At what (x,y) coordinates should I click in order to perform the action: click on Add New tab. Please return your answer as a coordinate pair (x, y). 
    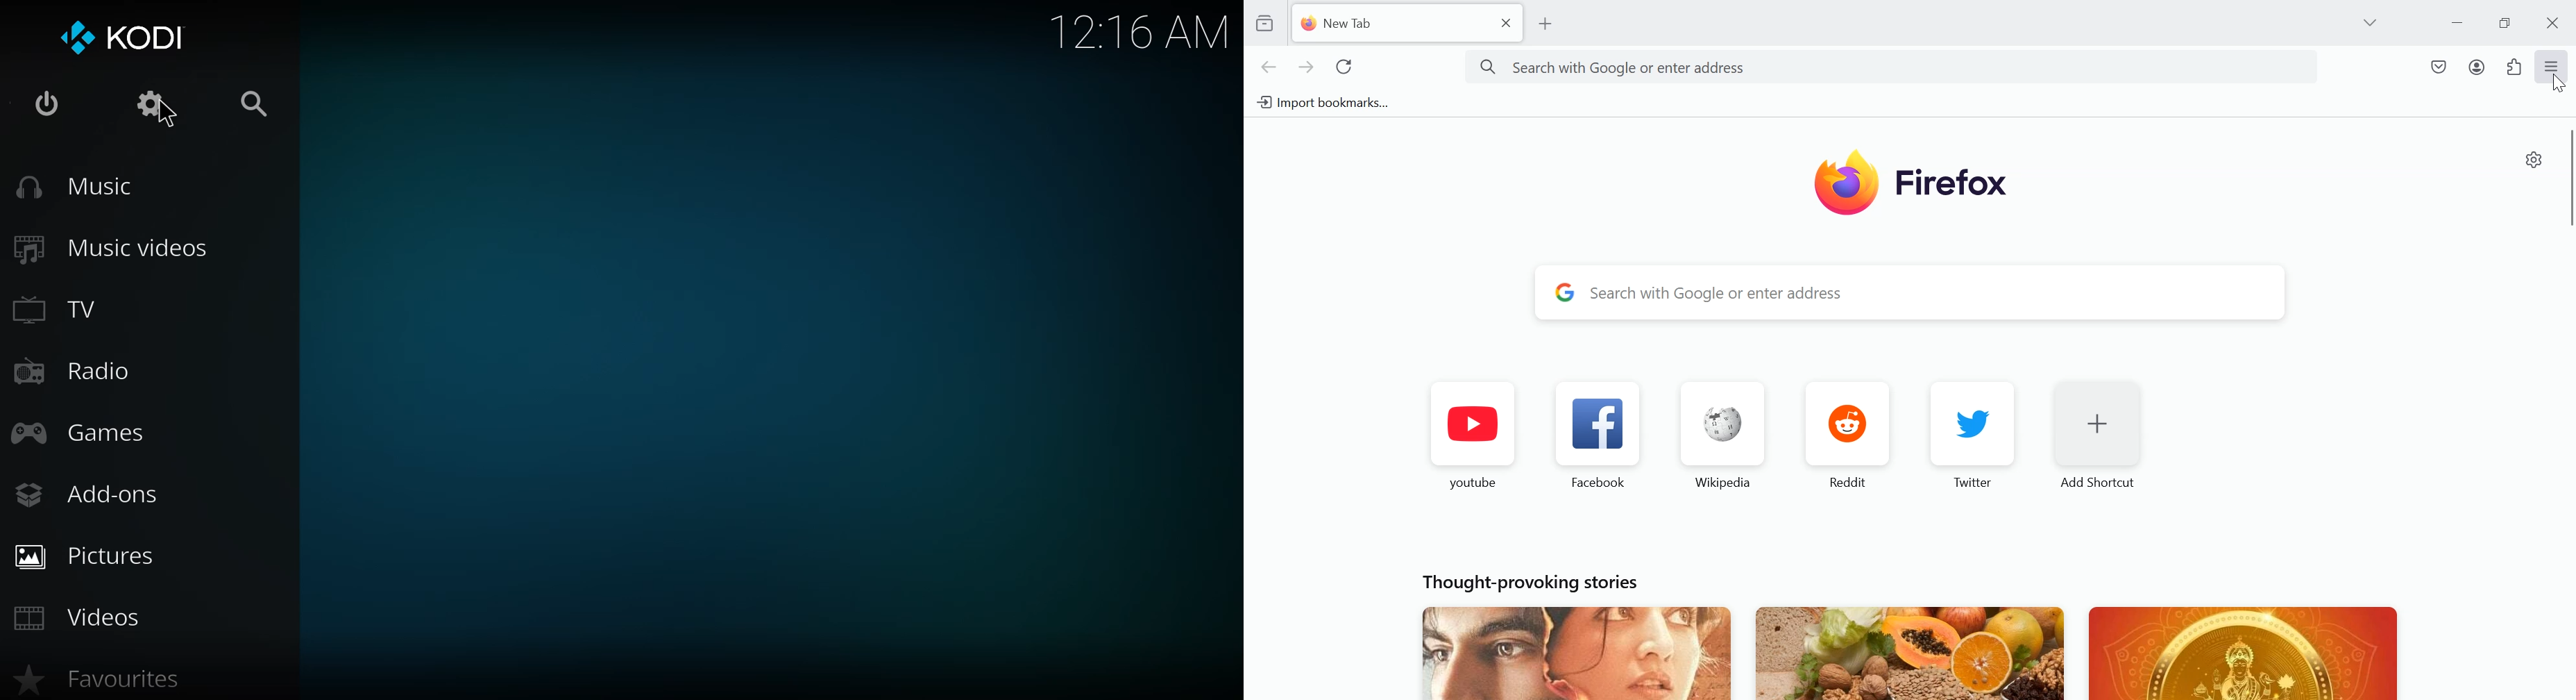
    Looking at the image, I should click on (1547, 24).